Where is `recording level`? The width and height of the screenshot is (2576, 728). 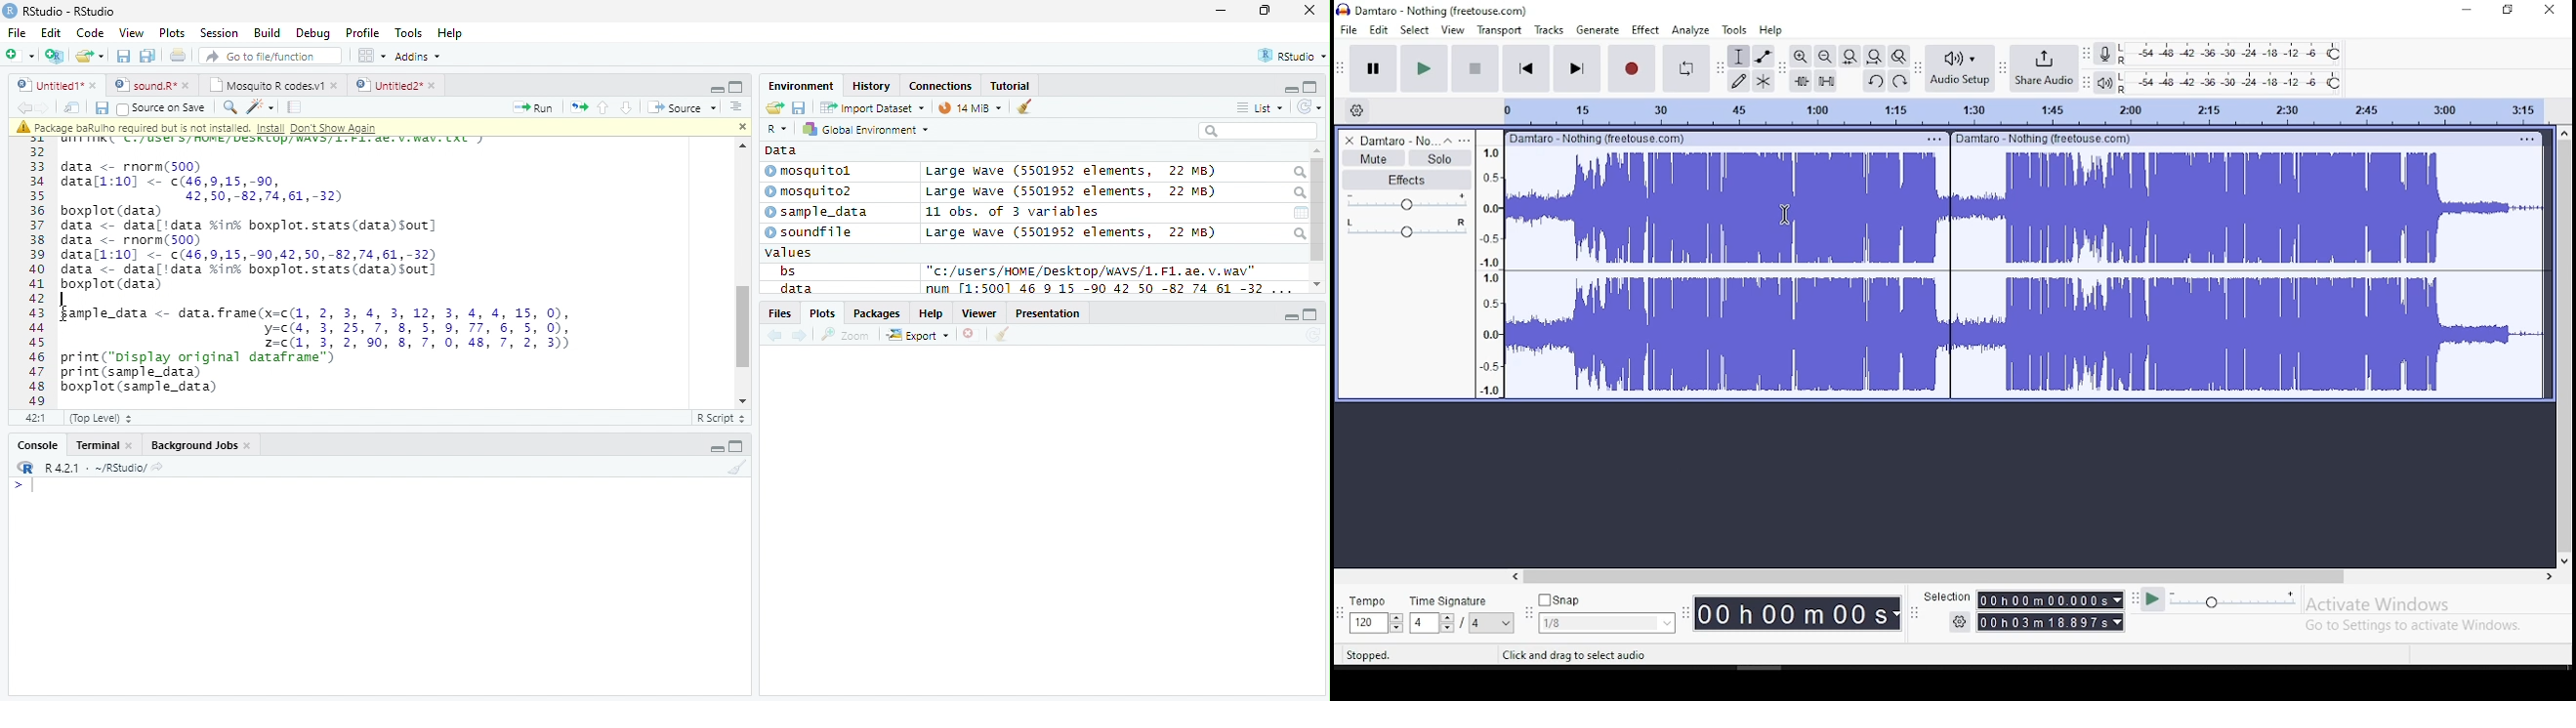 recording level is located at coordinates (2231, 54).